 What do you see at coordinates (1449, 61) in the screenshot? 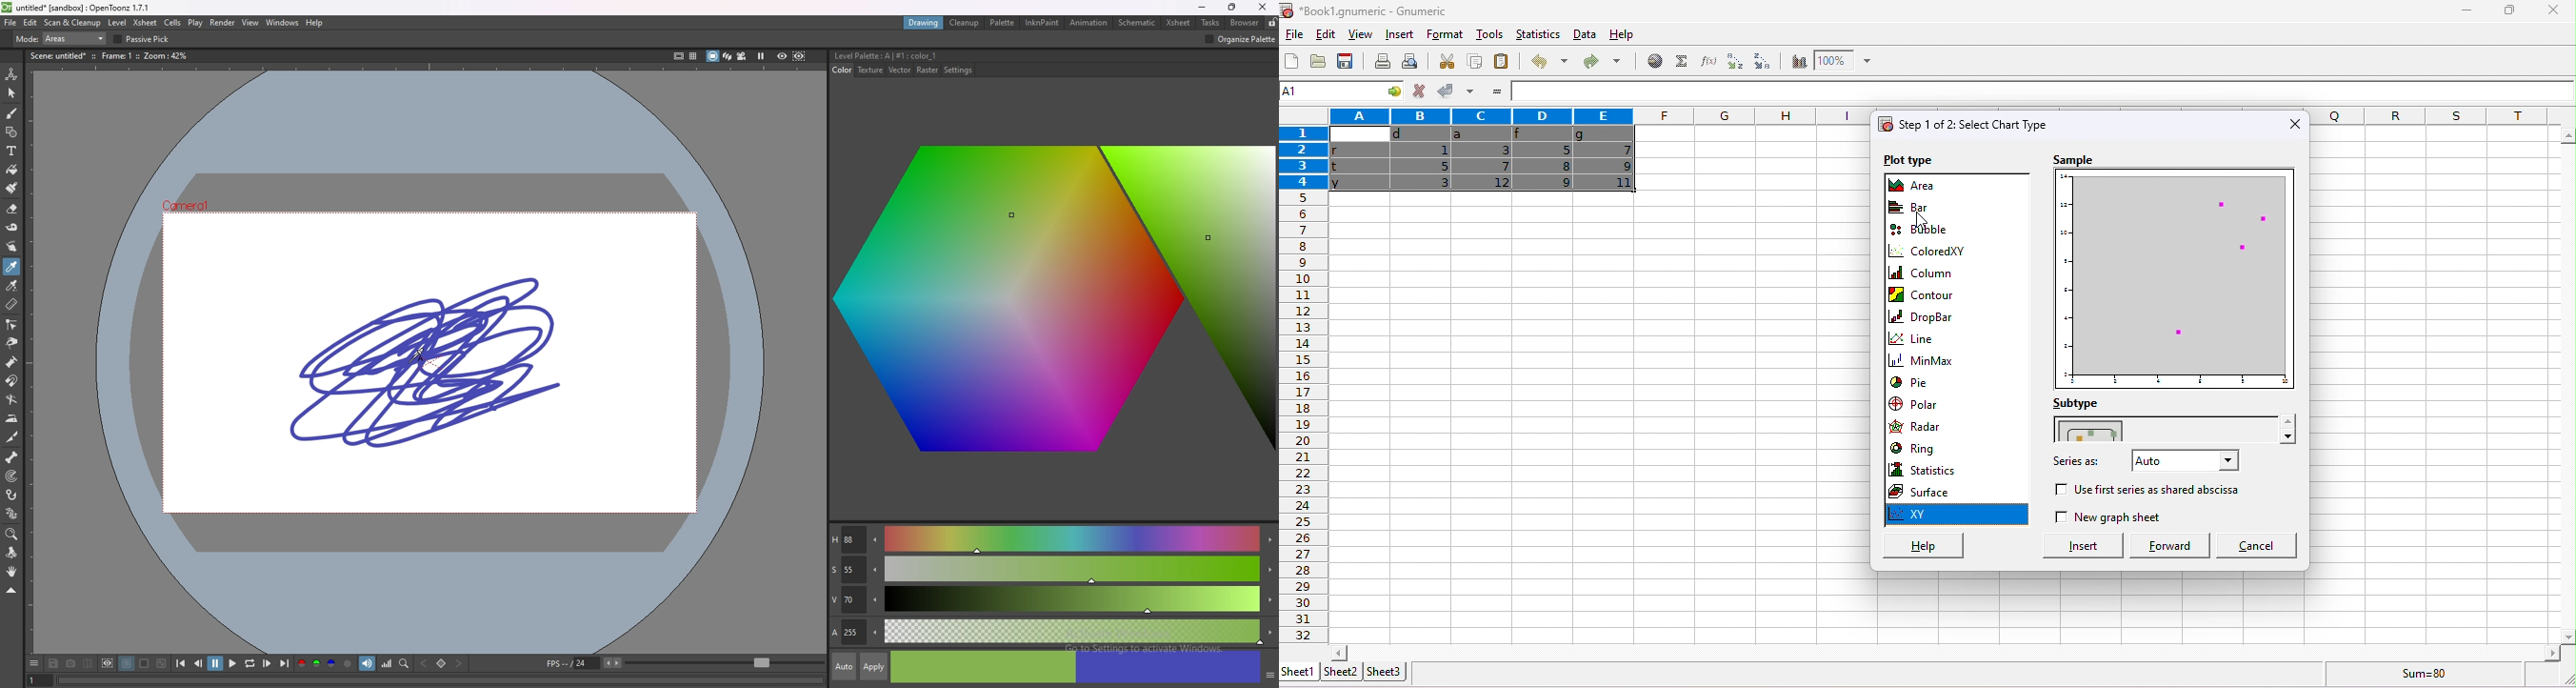
I see `cut` at bounding box center [1449, 61].